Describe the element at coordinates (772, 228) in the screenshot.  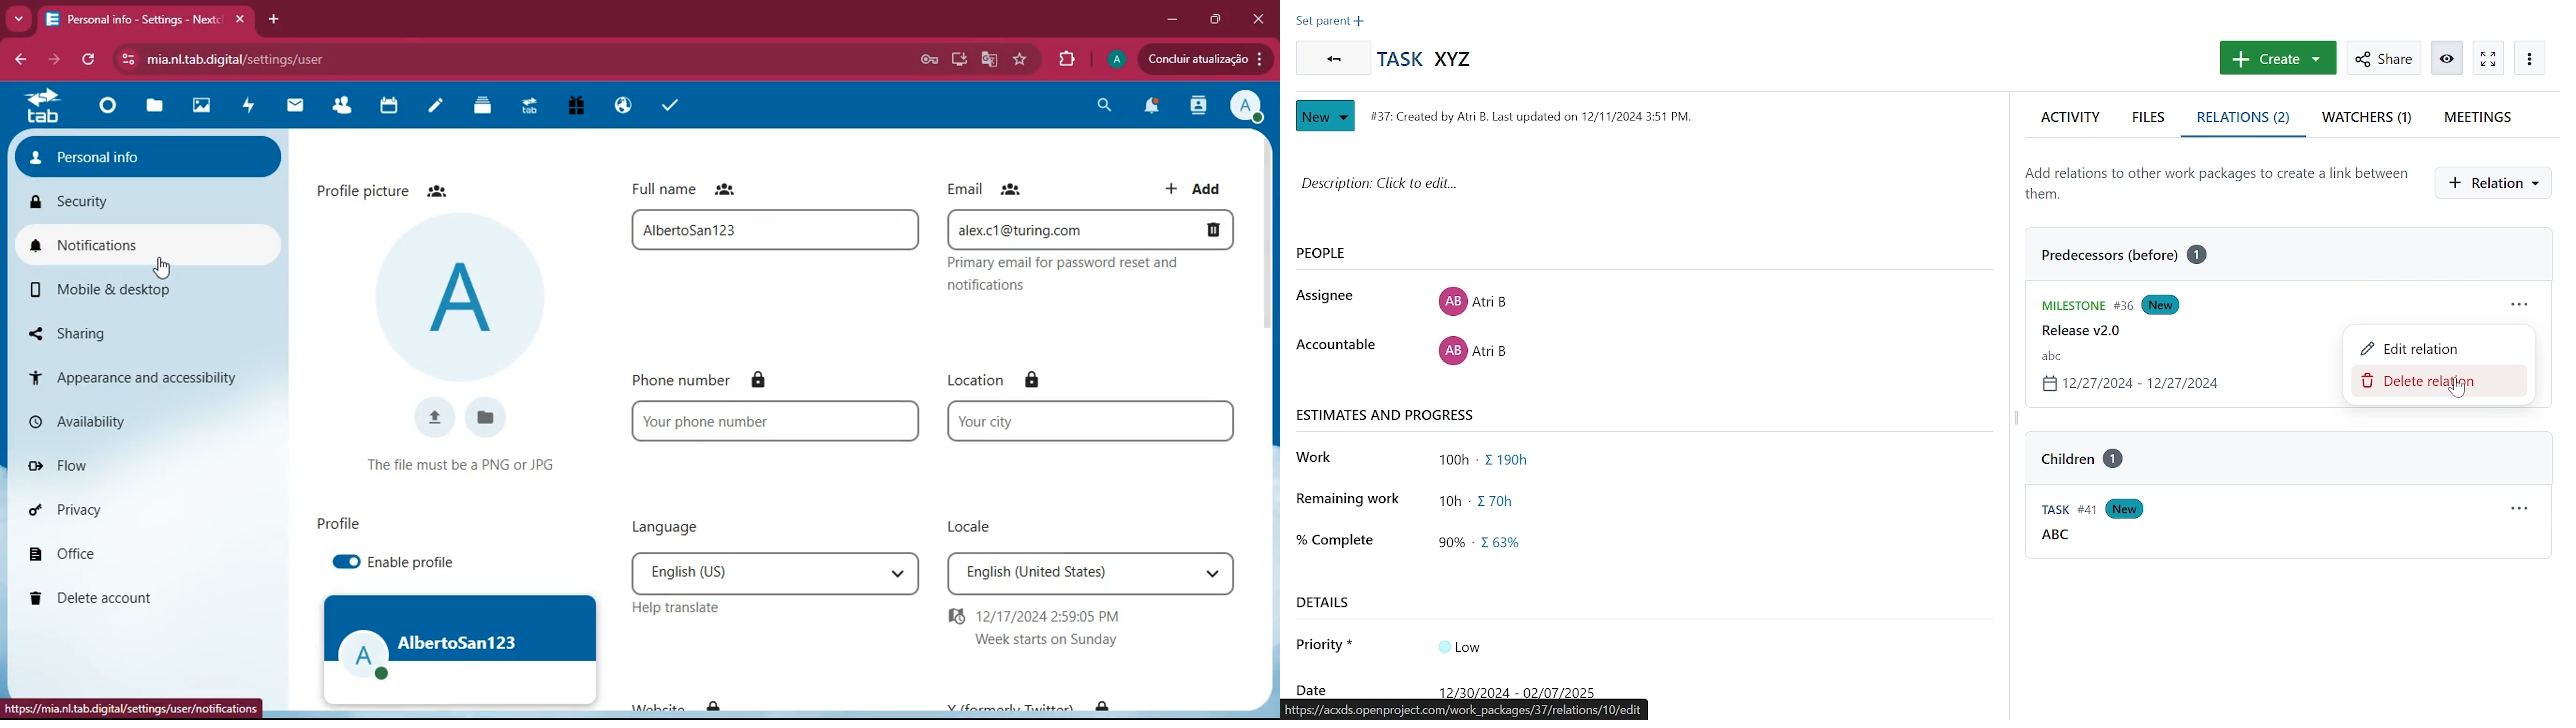
I see `AlbertoSan123` at that location.